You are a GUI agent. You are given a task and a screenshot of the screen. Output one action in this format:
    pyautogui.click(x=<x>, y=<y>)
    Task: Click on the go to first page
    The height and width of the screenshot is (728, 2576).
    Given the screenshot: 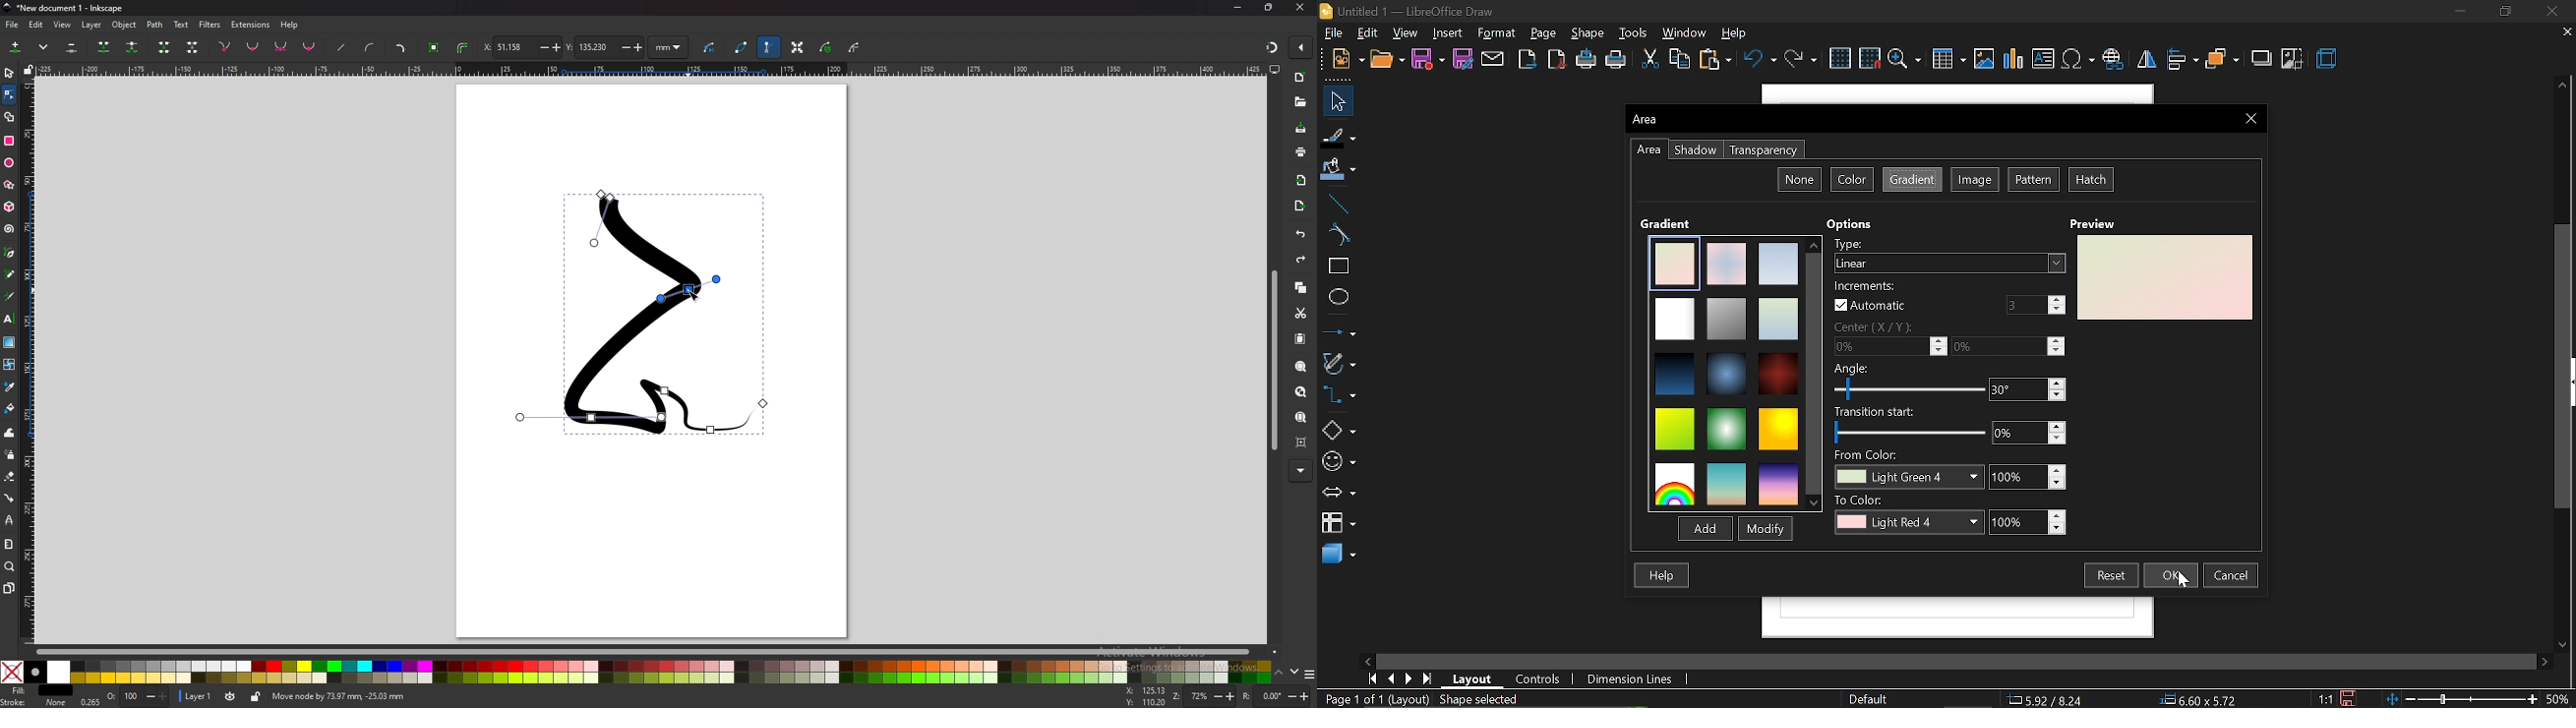 What is the action you would take?
    pyautogui.click(x=1372, y=678)
    